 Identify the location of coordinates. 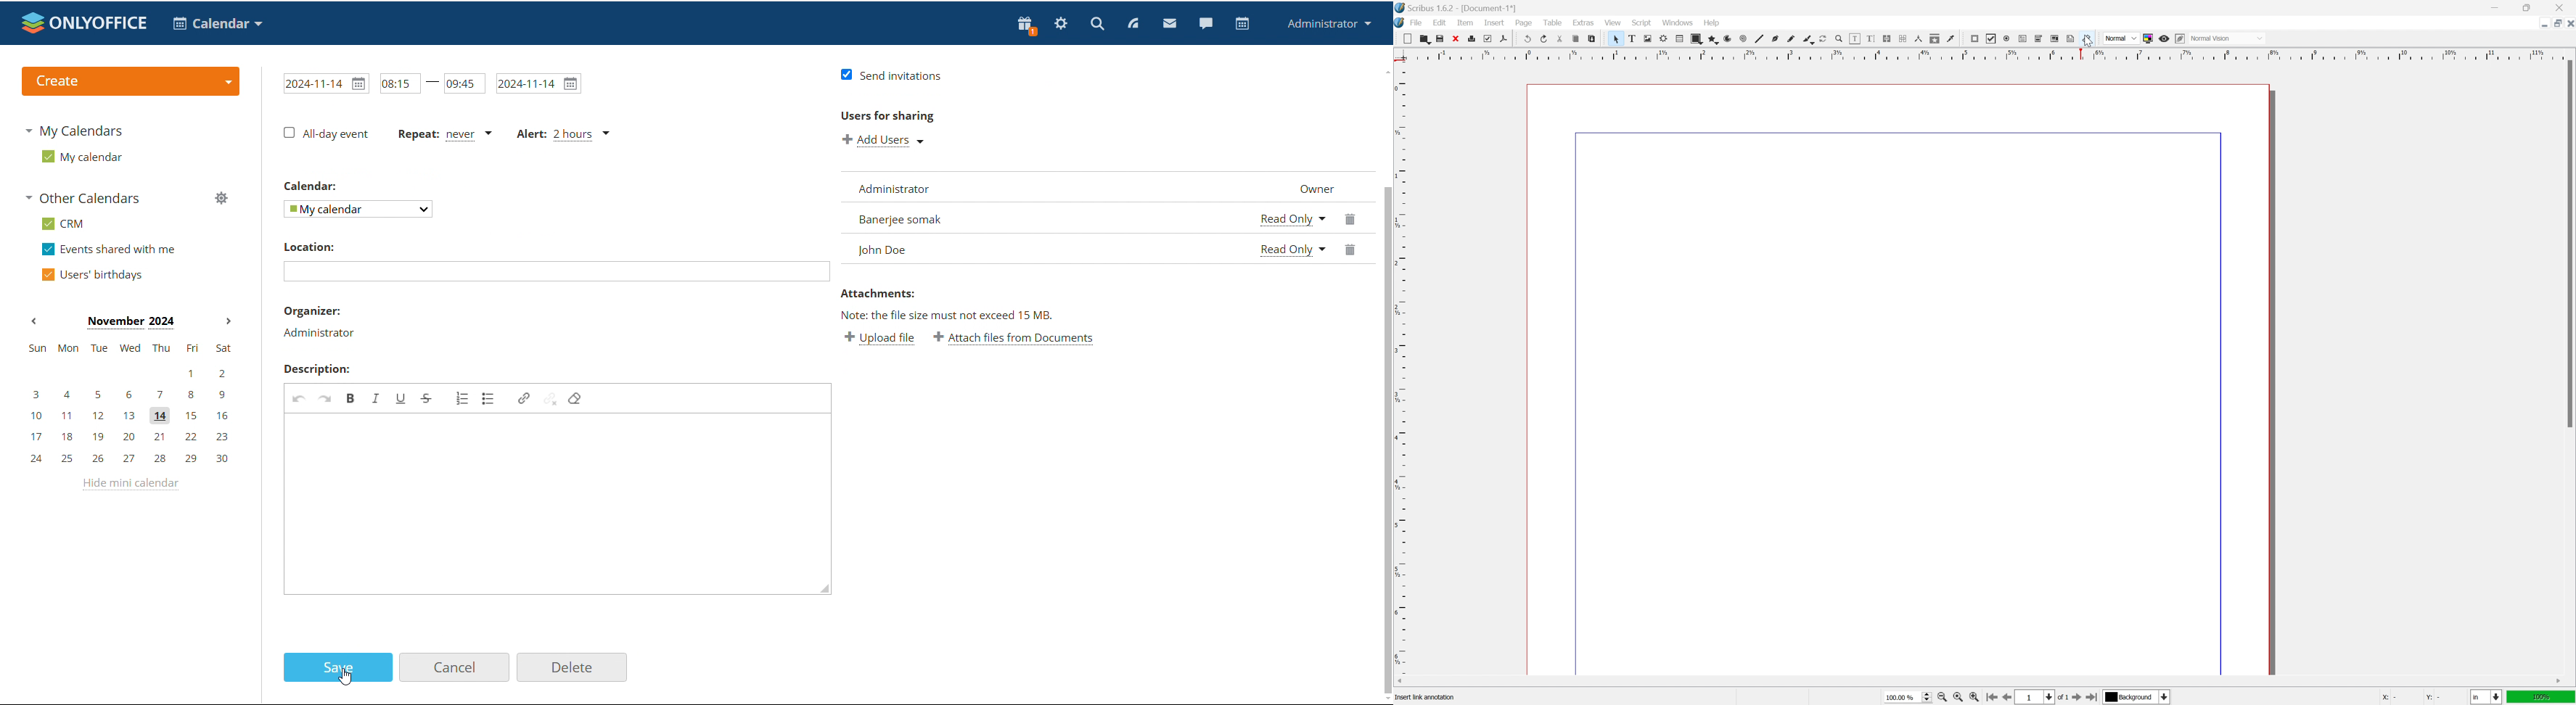
(2411, 698).